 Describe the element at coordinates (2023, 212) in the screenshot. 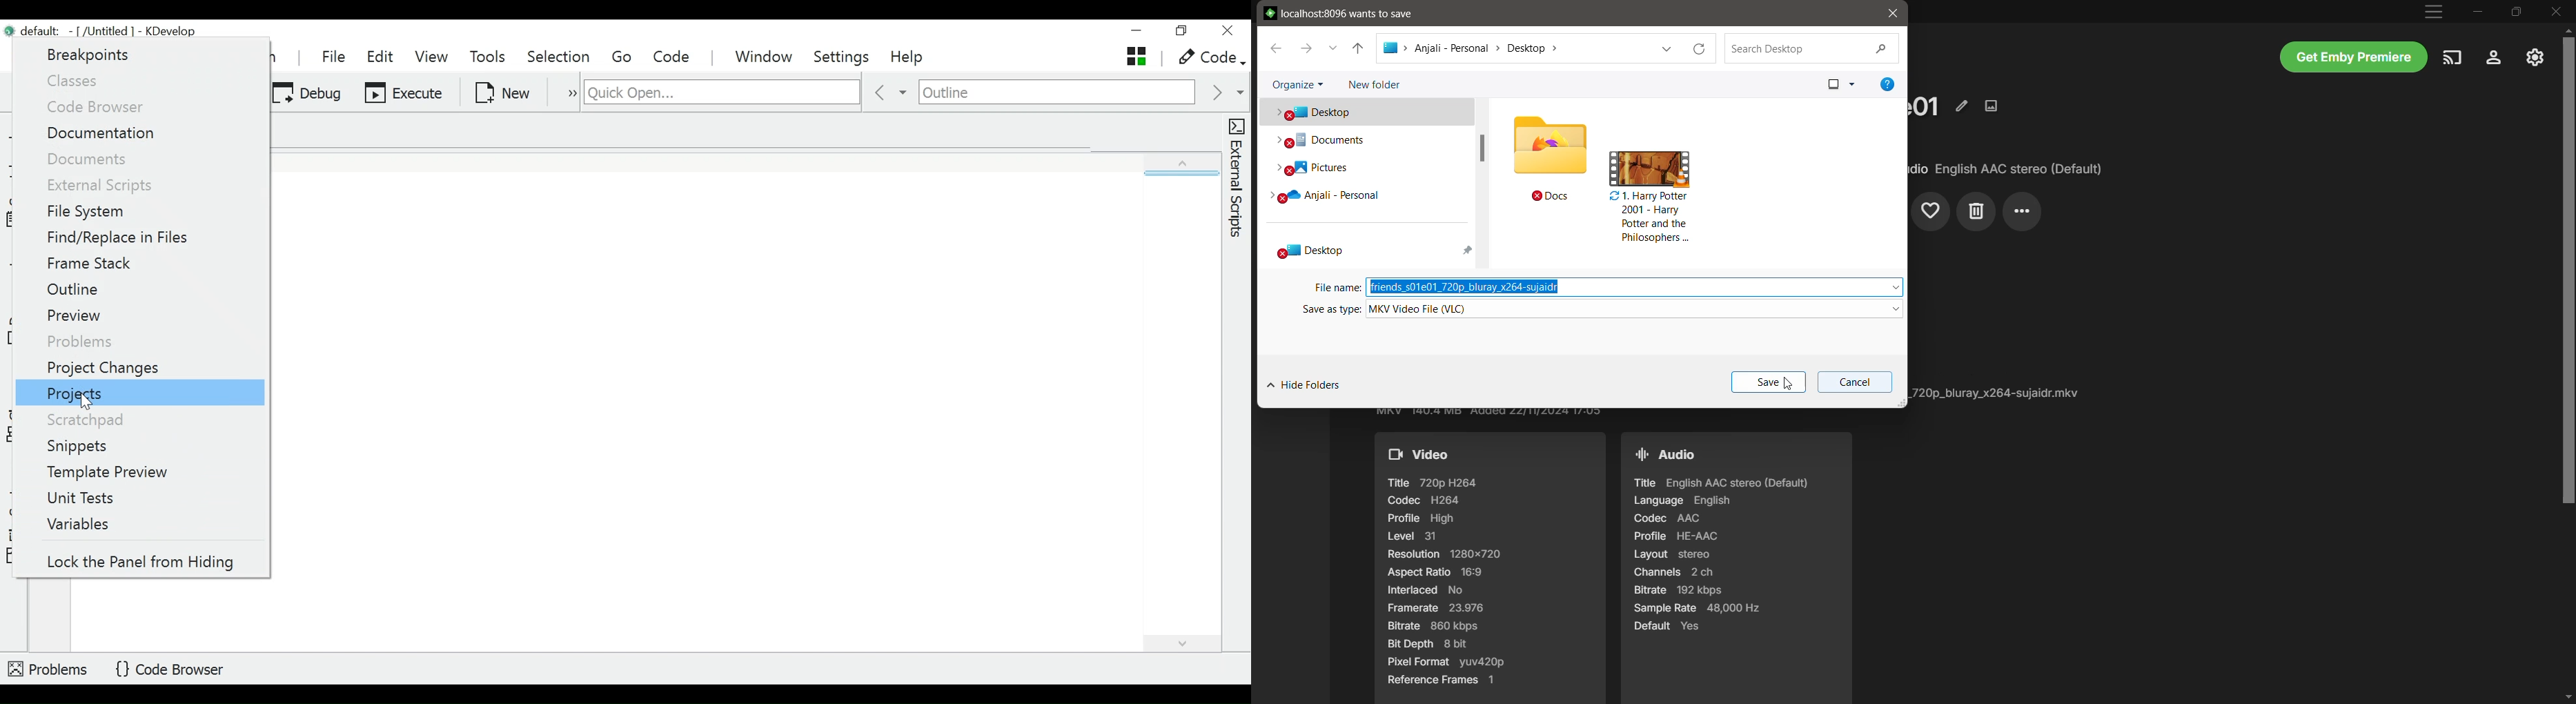

I see `More` at that location.